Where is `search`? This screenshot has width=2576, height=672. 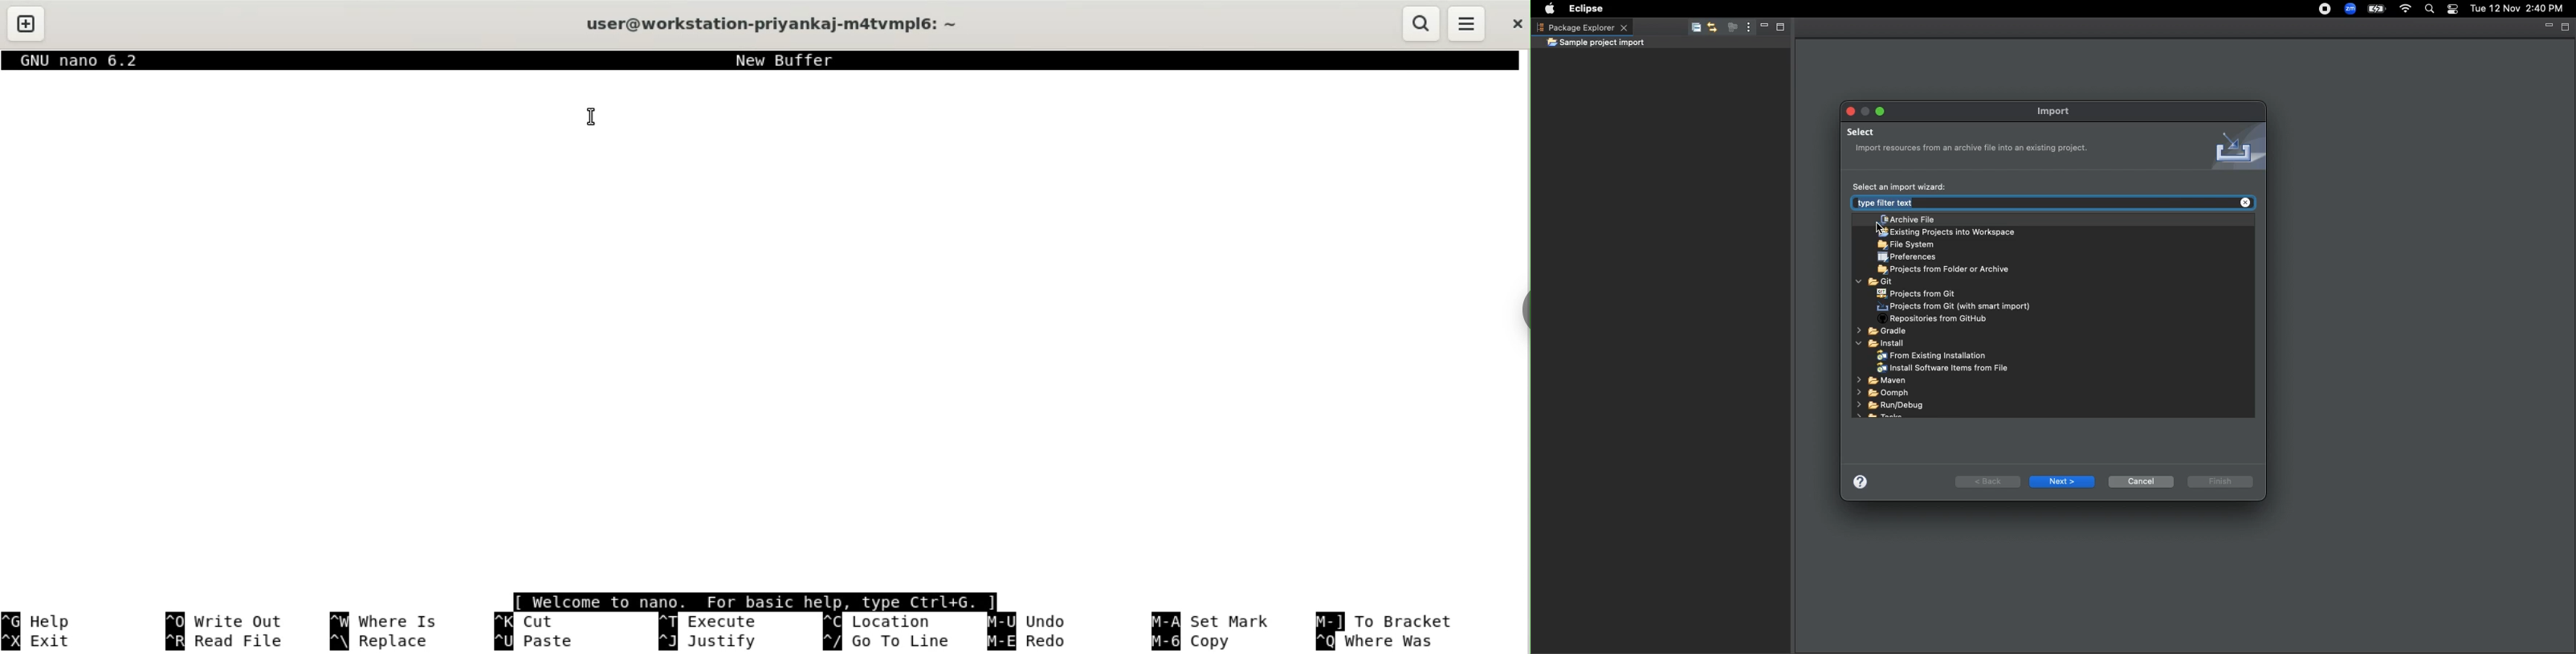
search is located at coordinates (1421, 23).